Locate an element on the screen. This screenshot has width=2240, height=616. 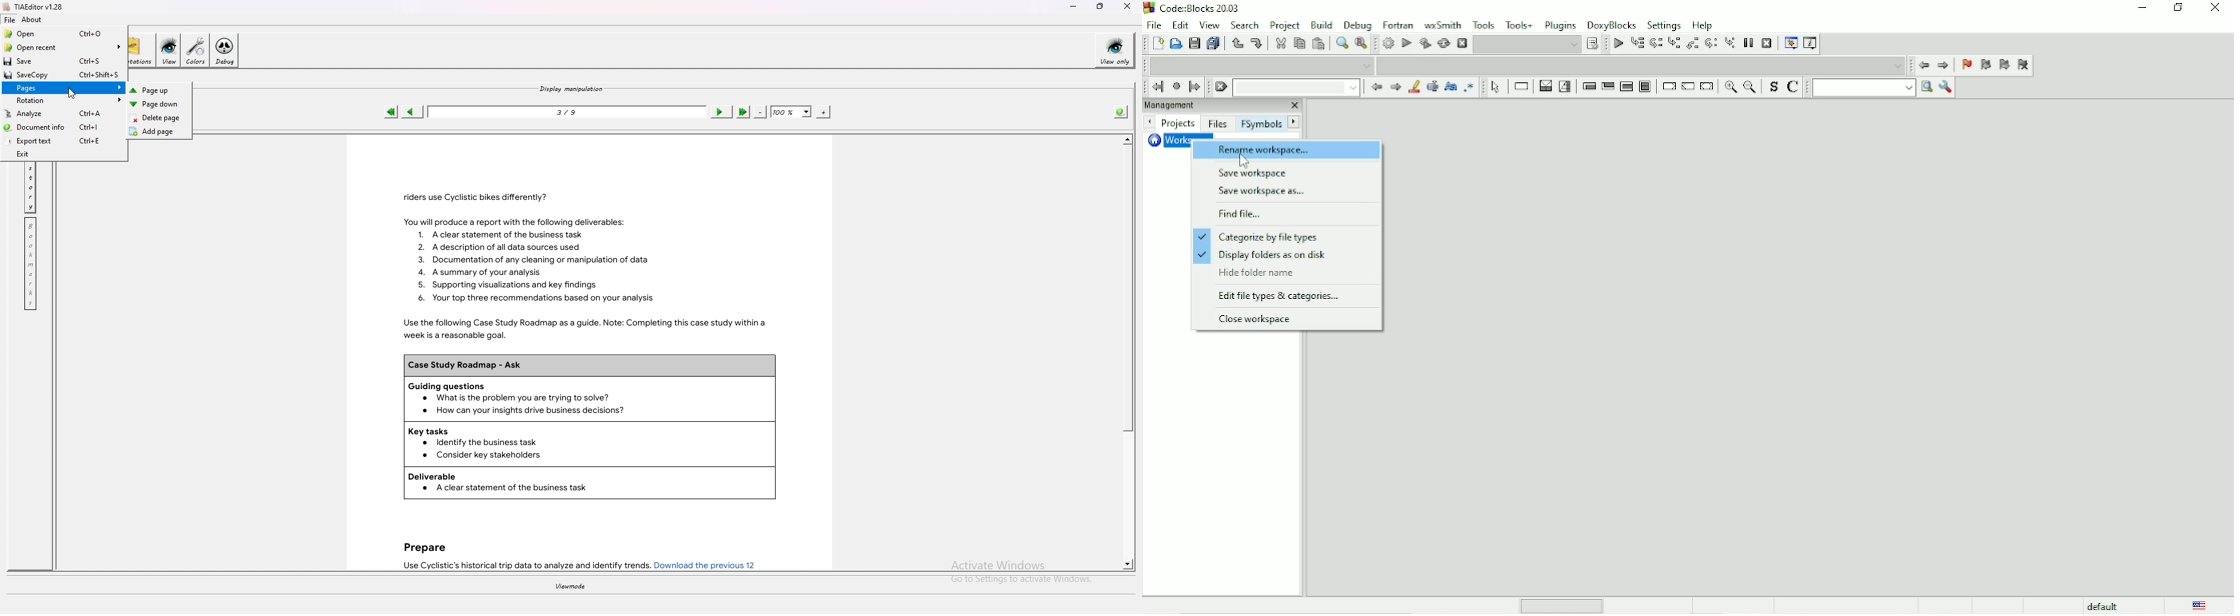
Counting loop is located at coordinates (1626, 87).